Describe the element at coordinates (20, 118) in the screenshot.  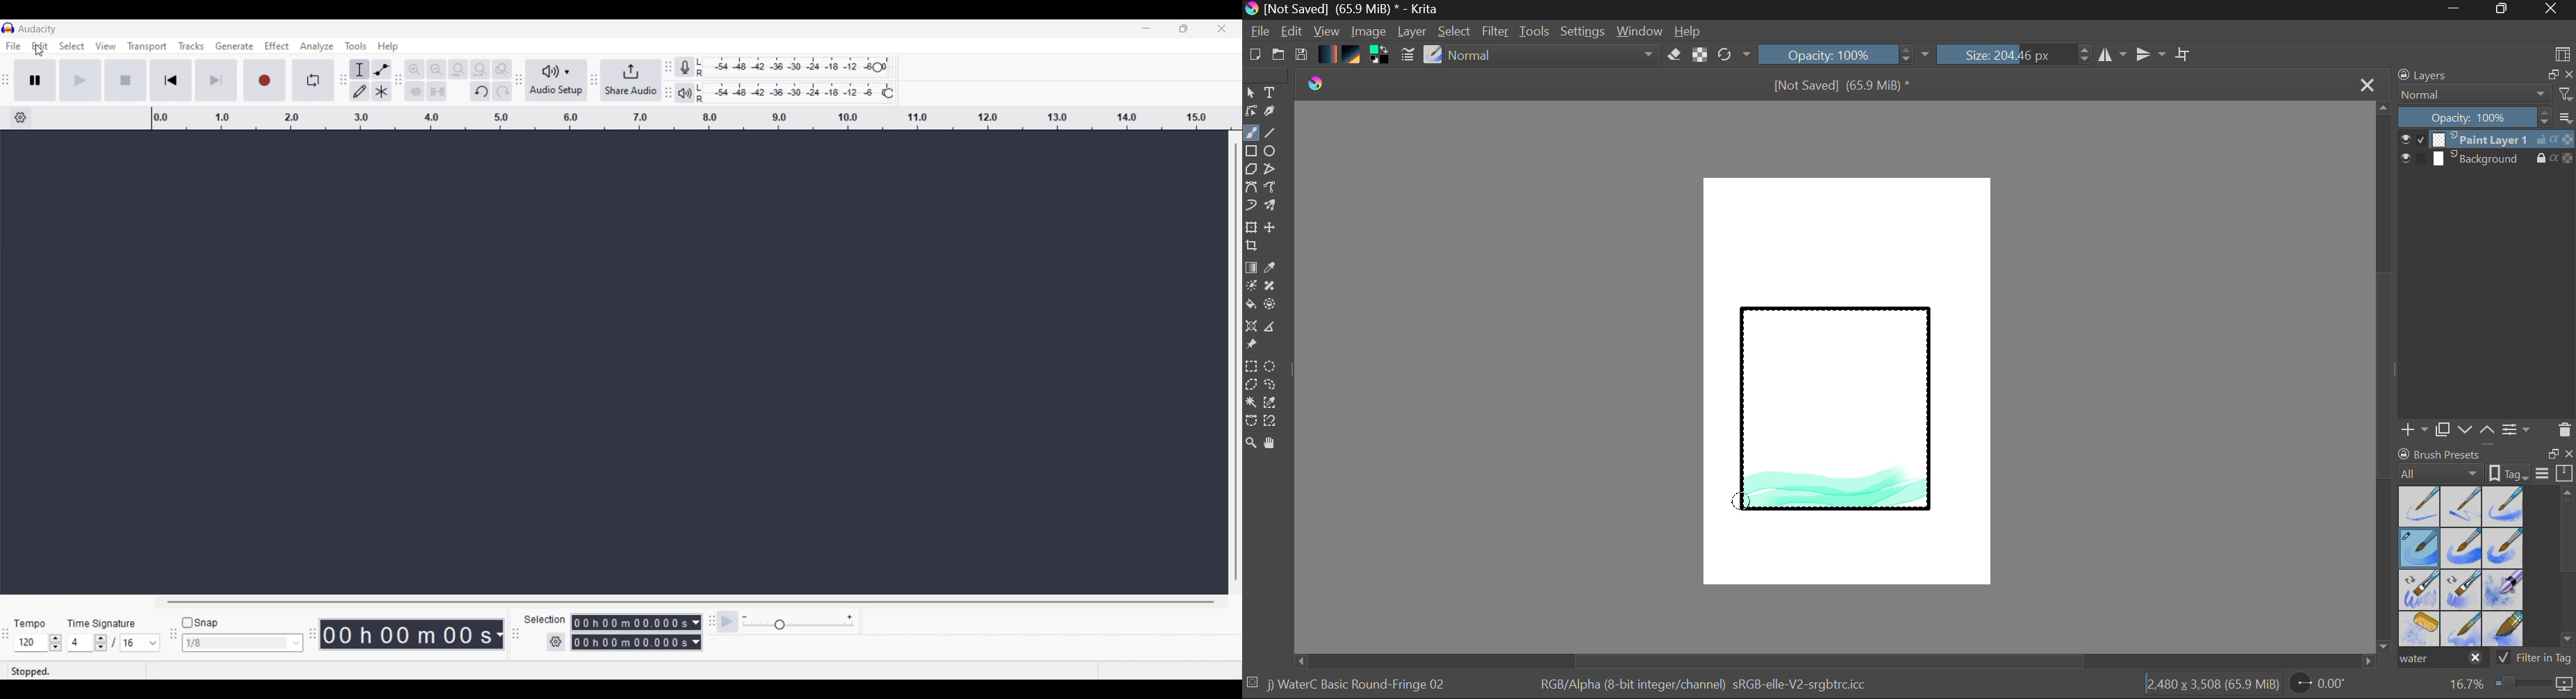
I see `Timeline options` at that location.